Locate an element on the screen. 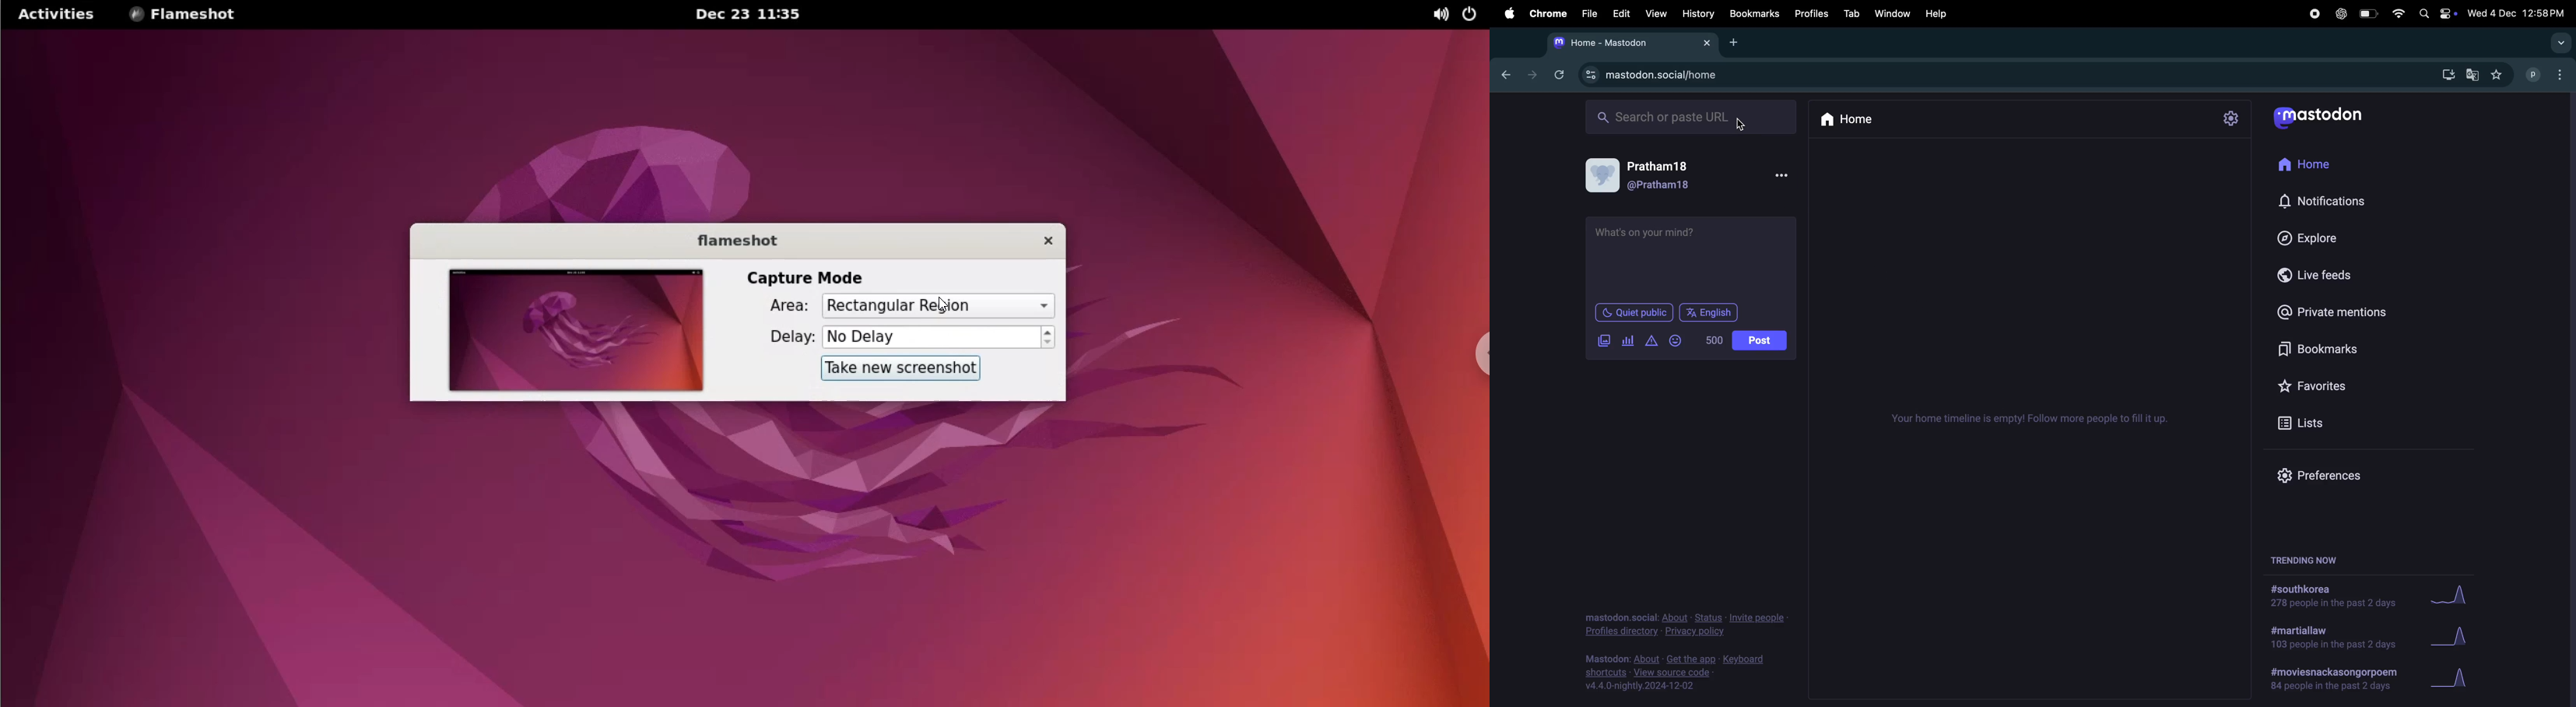 This screenshot has width=2576, height=728. 500 is located at coordinates (1713, 341).